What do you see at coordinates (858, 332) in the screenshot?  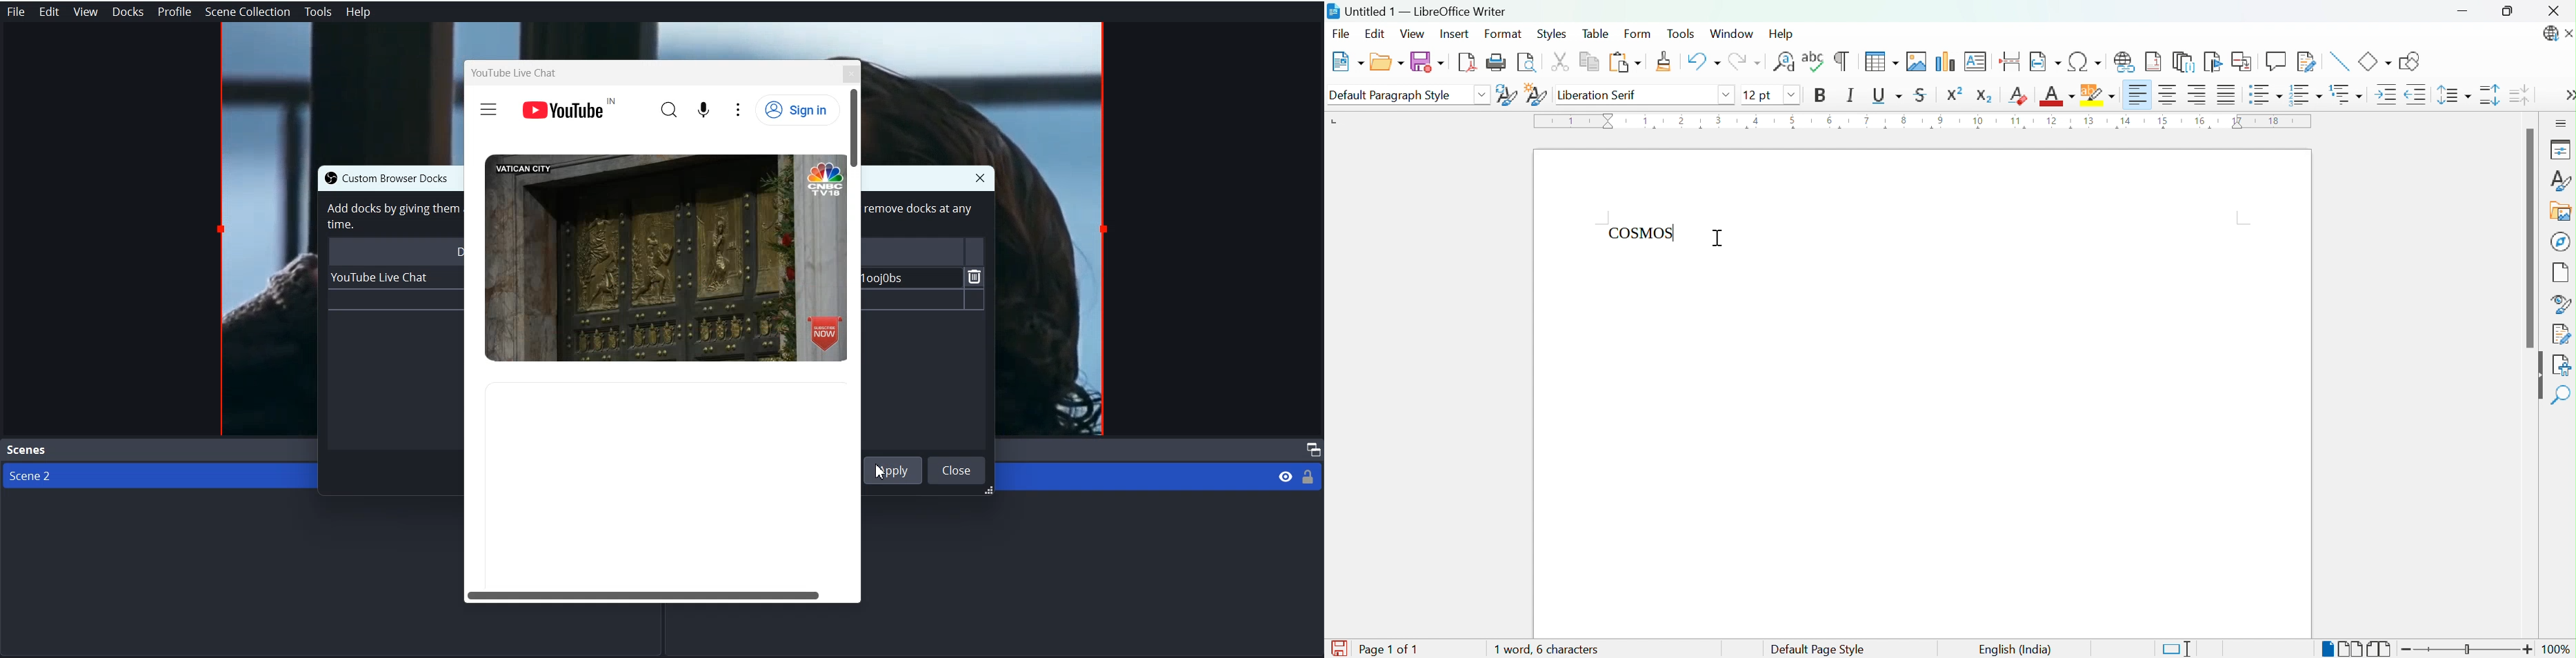 I see `vertical Scroll bar` at bounding box center [858, 332].